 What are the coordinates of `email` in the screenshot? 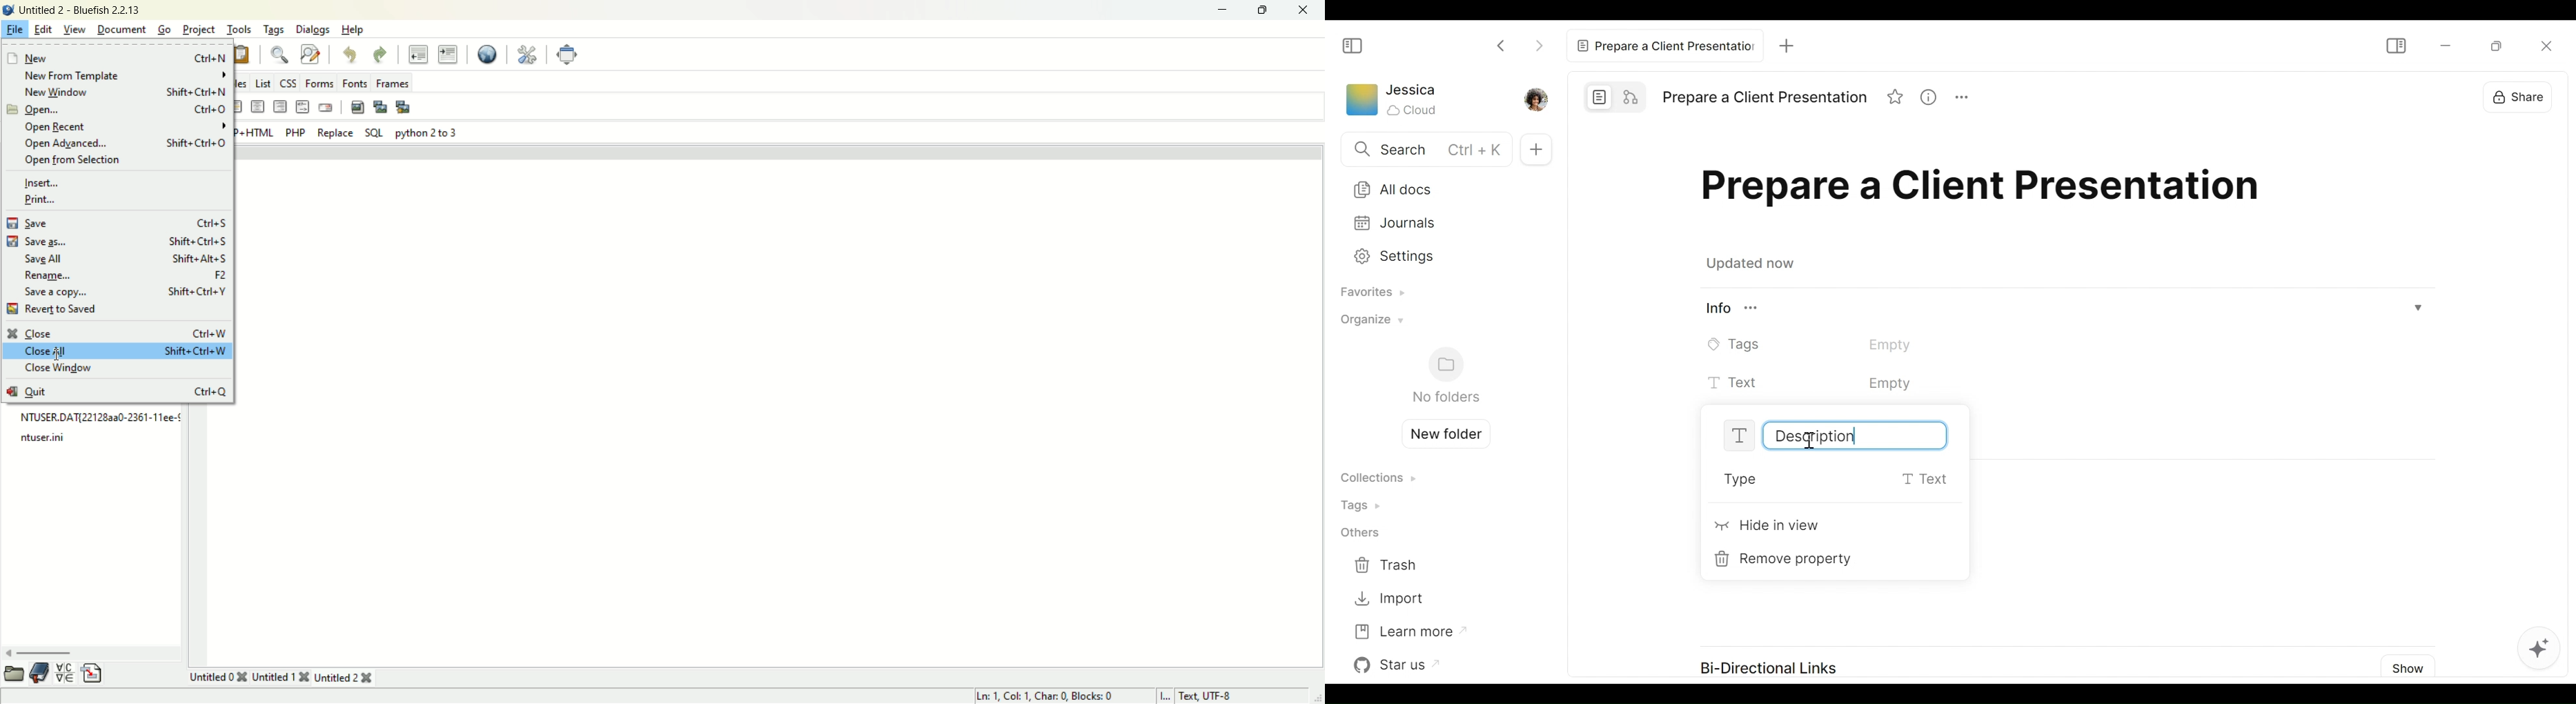 It's located at (325, 106).